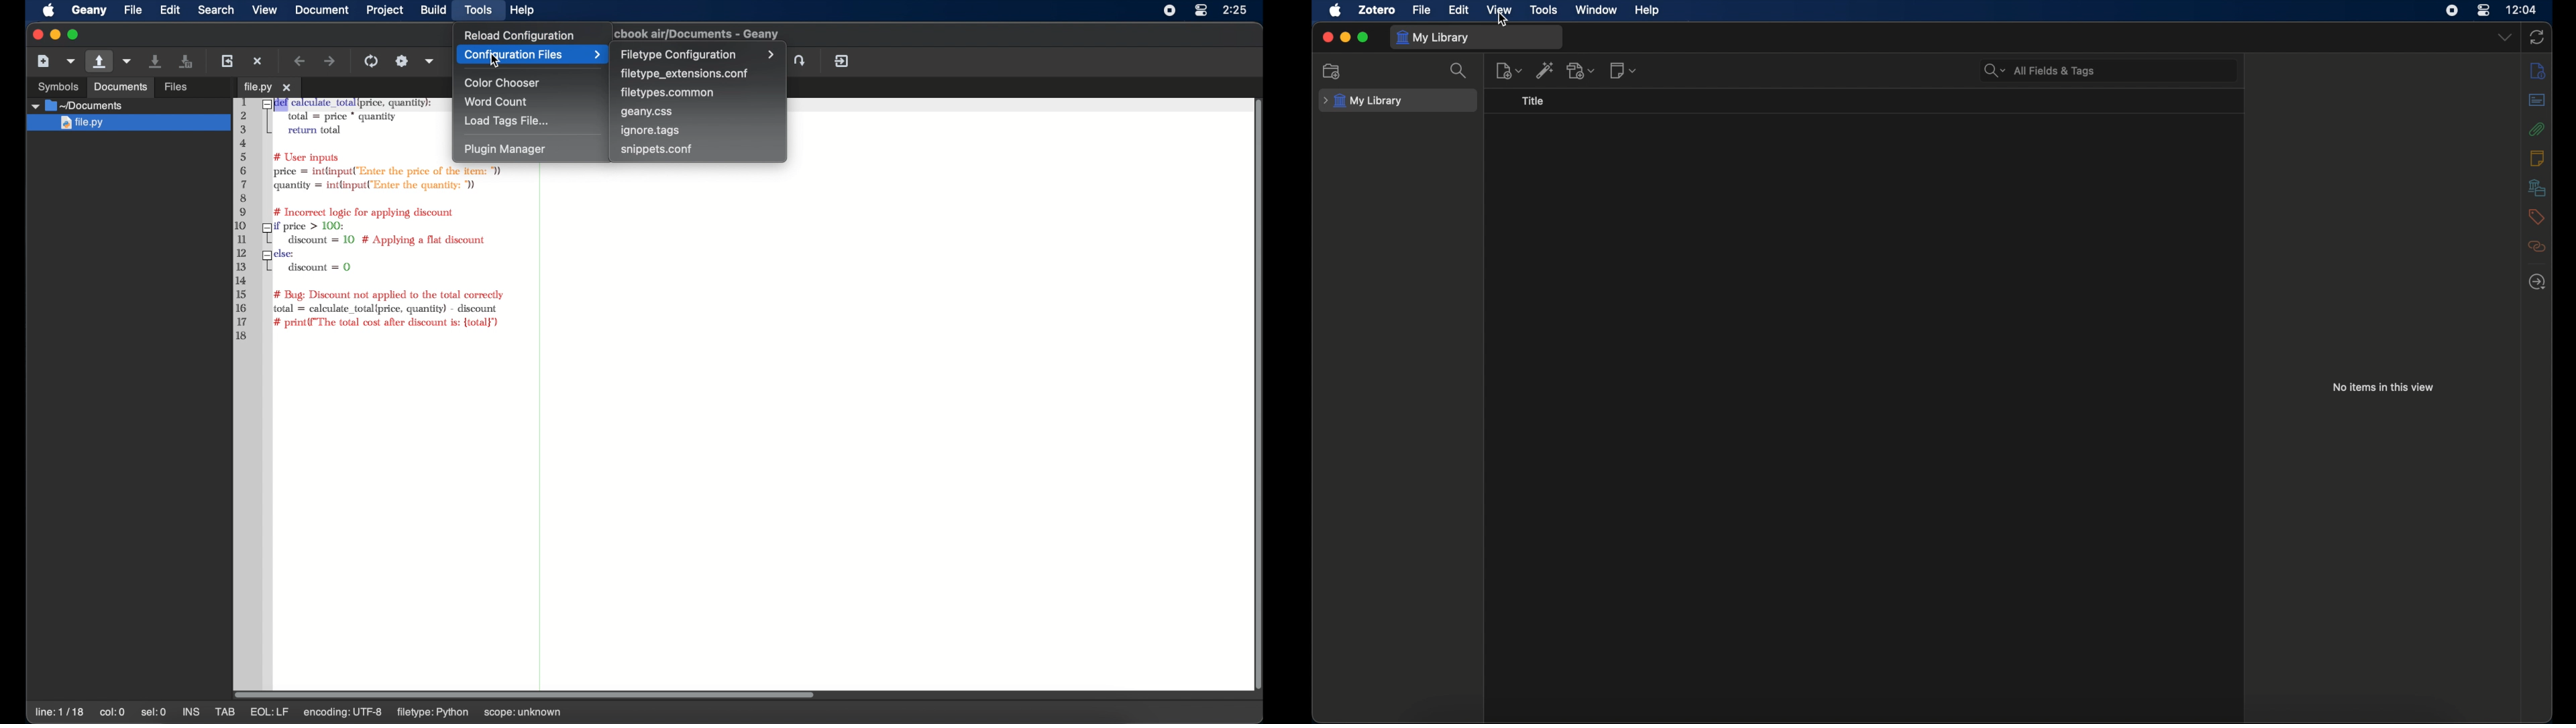 This screenshot has height=728, width=2576. Describe the element at coordinates (2536, 216) in the screenshot. I see `tags` at that location.